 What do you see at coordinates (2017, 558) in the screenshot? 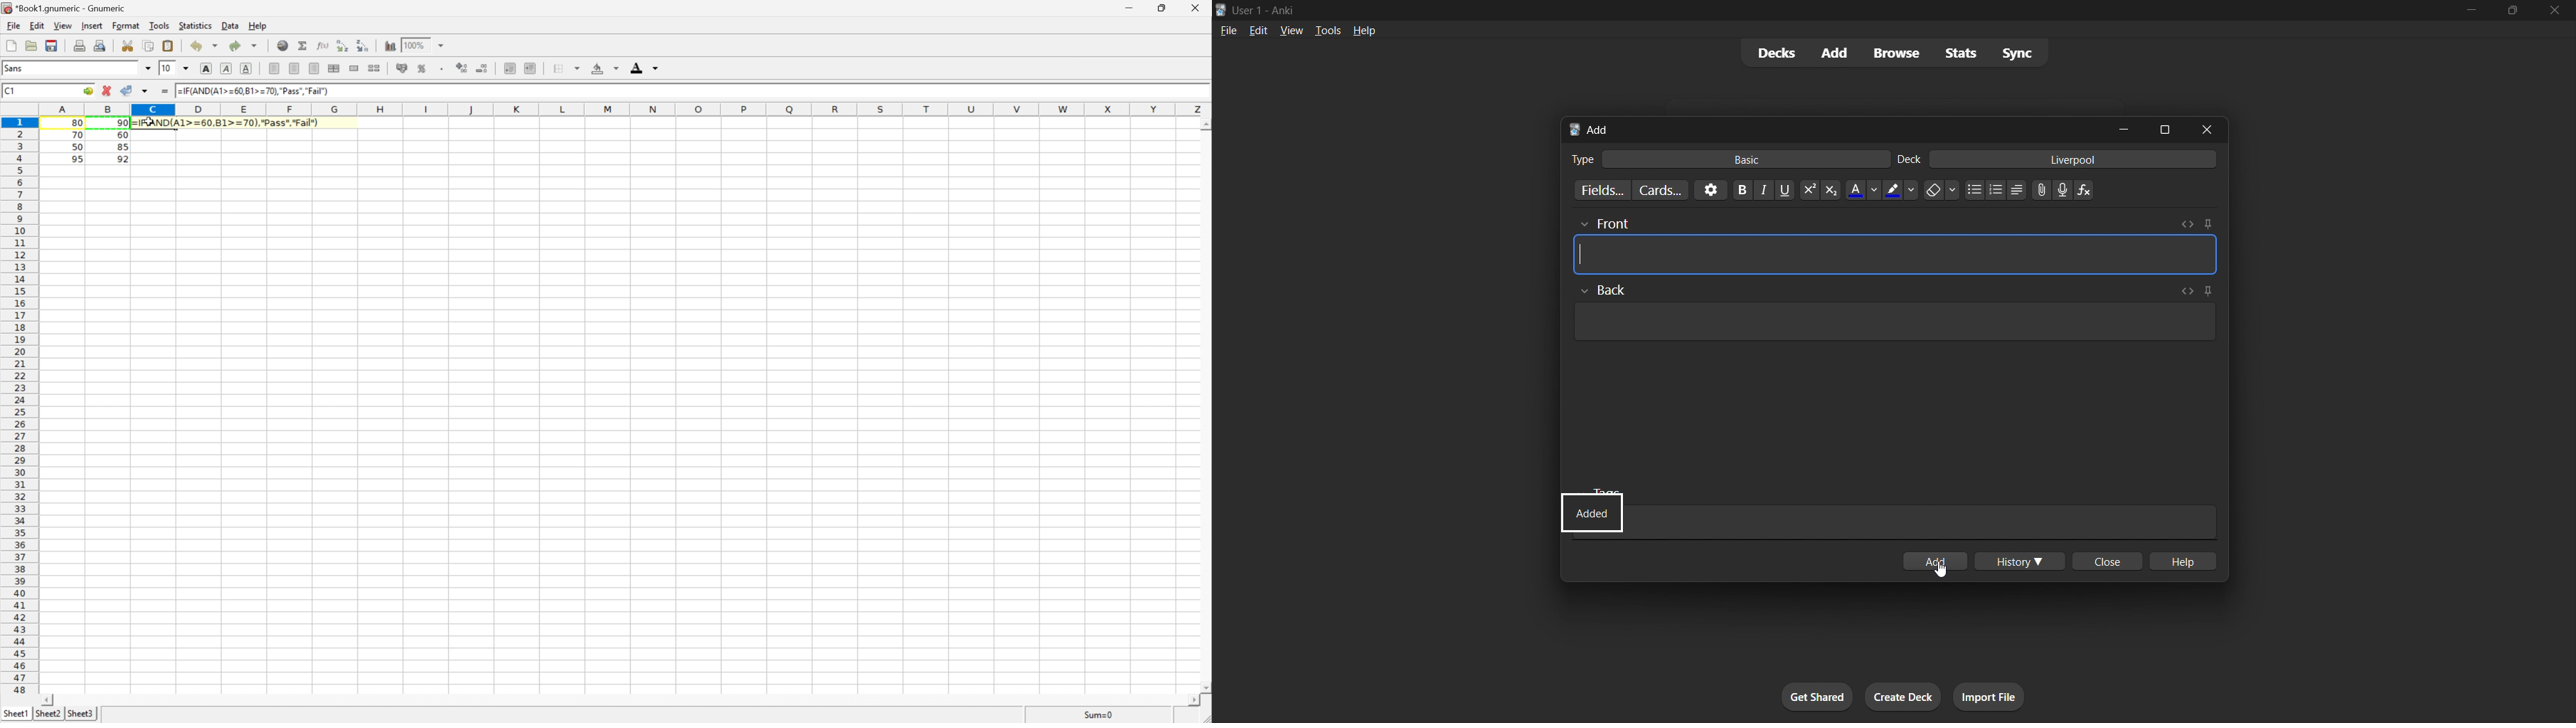
I see `history` at bounding box center [2017, 558].